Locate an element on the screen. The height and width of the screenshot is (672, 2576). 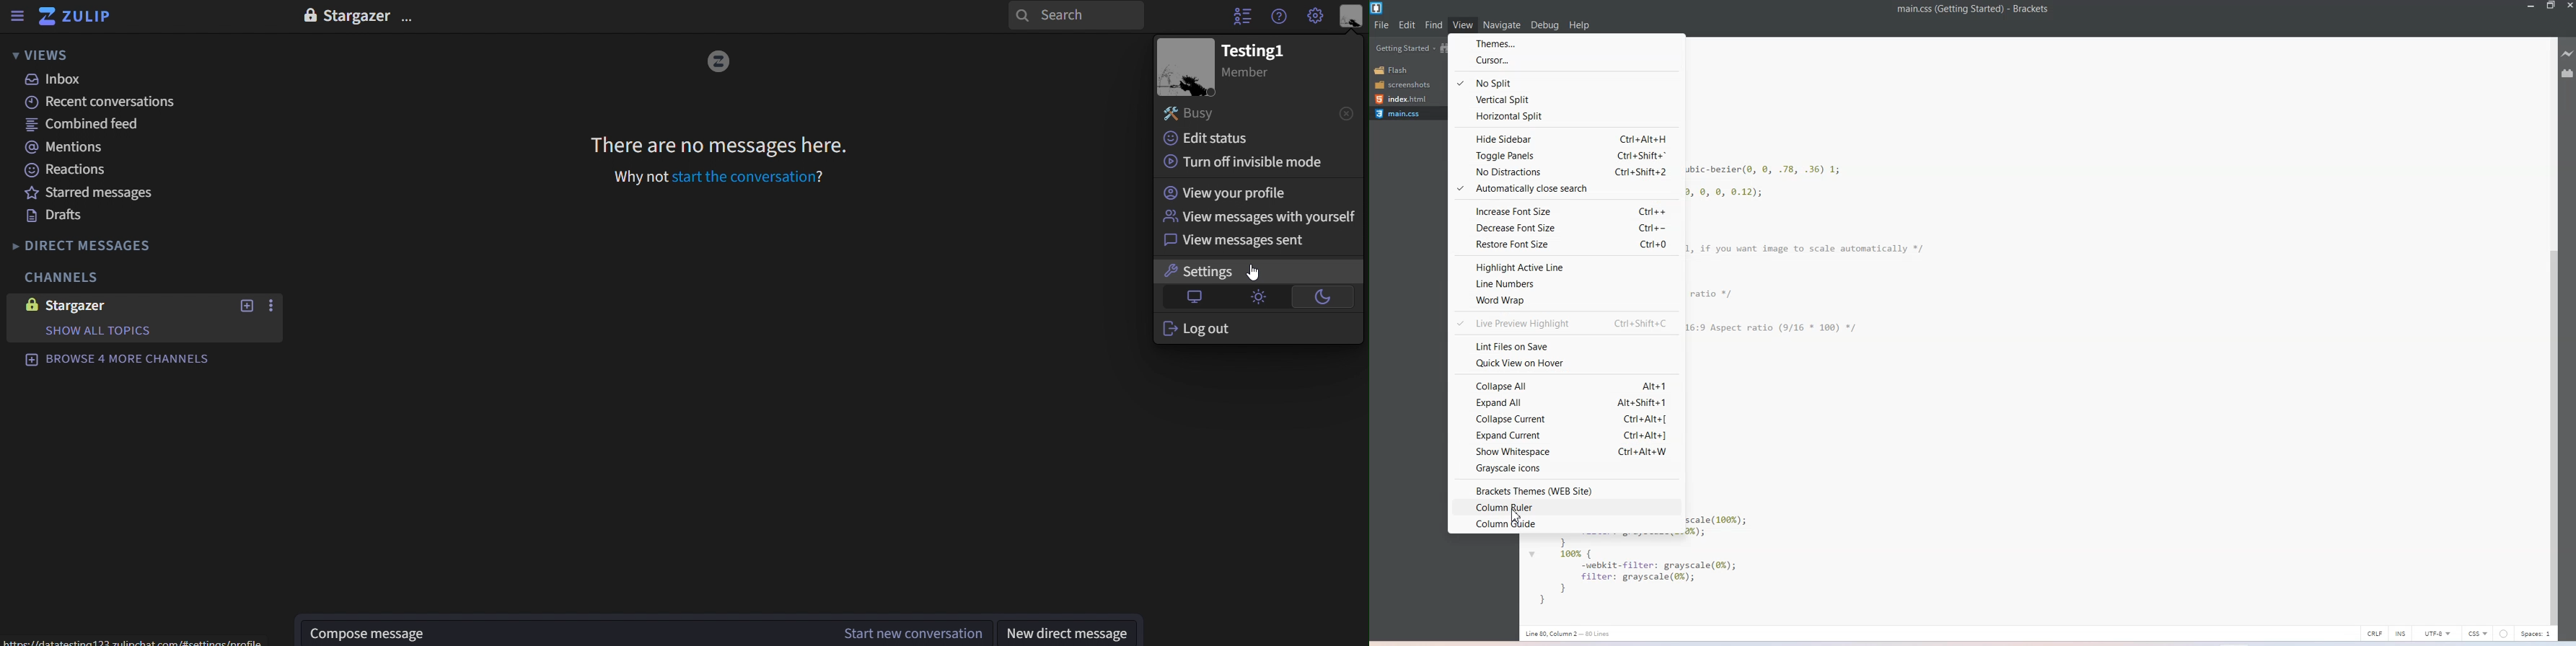
Increase font size is located at coordinates (1565, 209).